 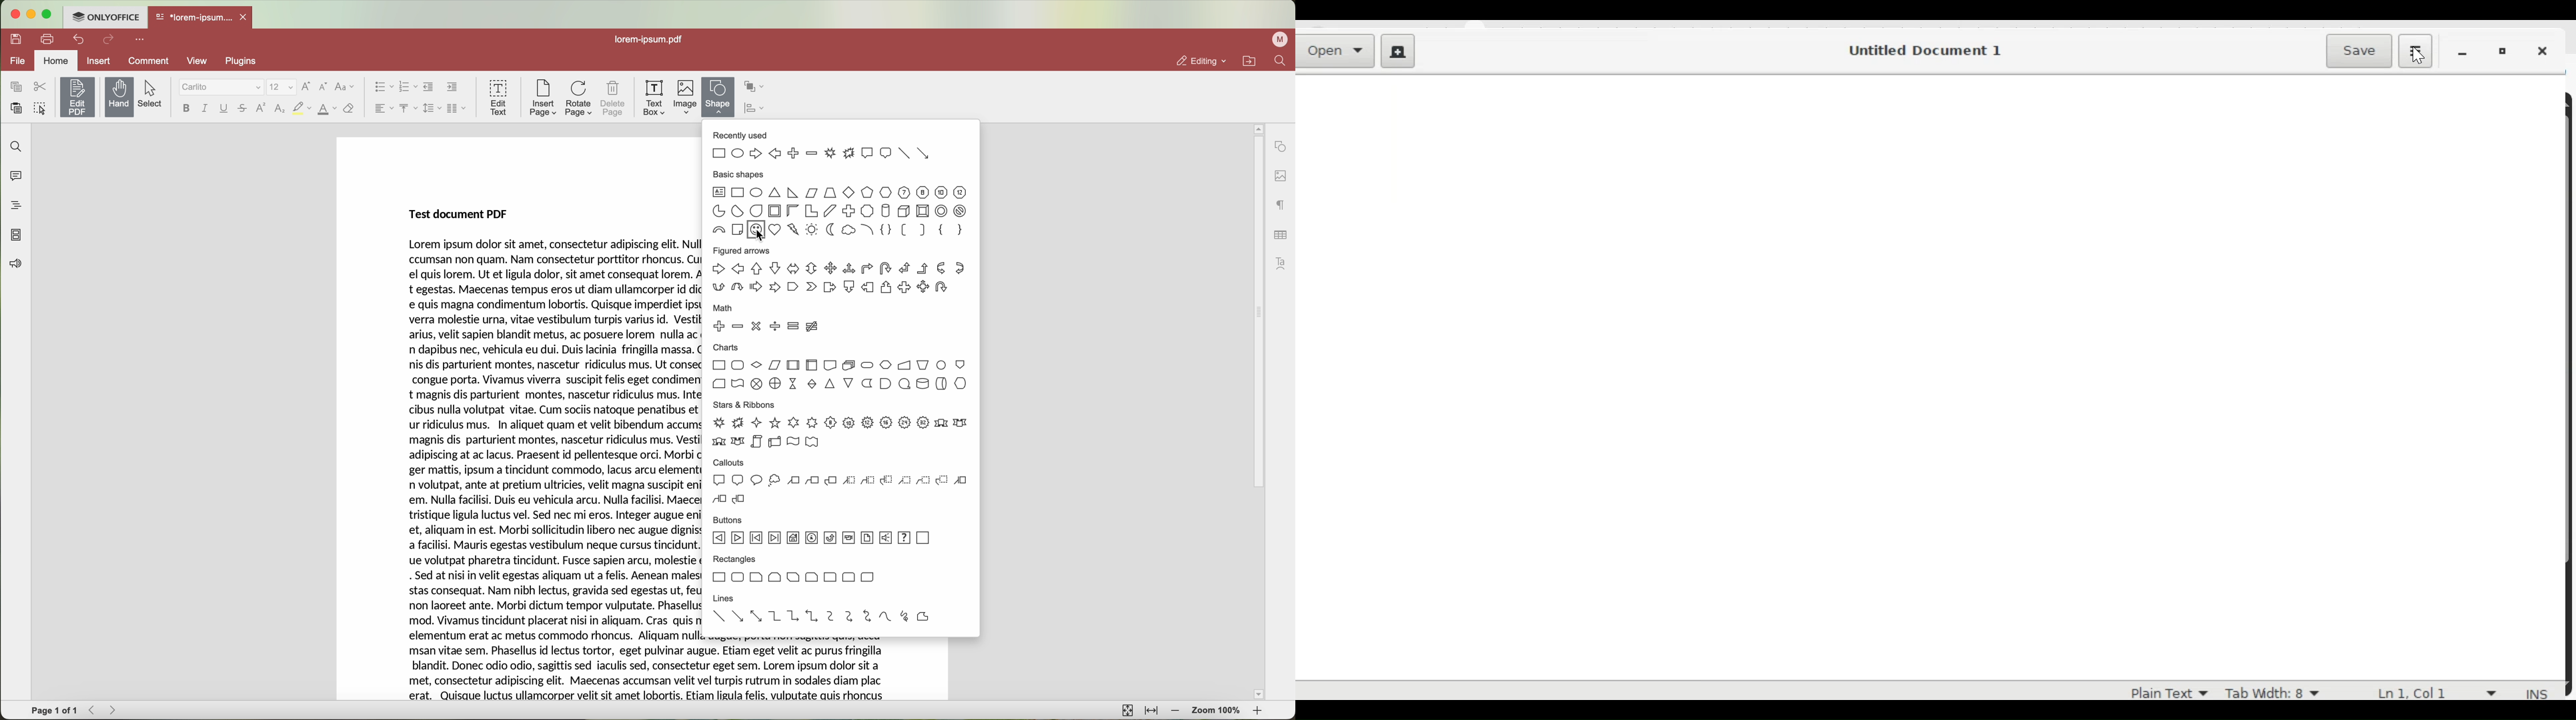 What do you see at coordinates (383, 87) in the screenshot?
I see `bullets` at bounding box center [383, 87].